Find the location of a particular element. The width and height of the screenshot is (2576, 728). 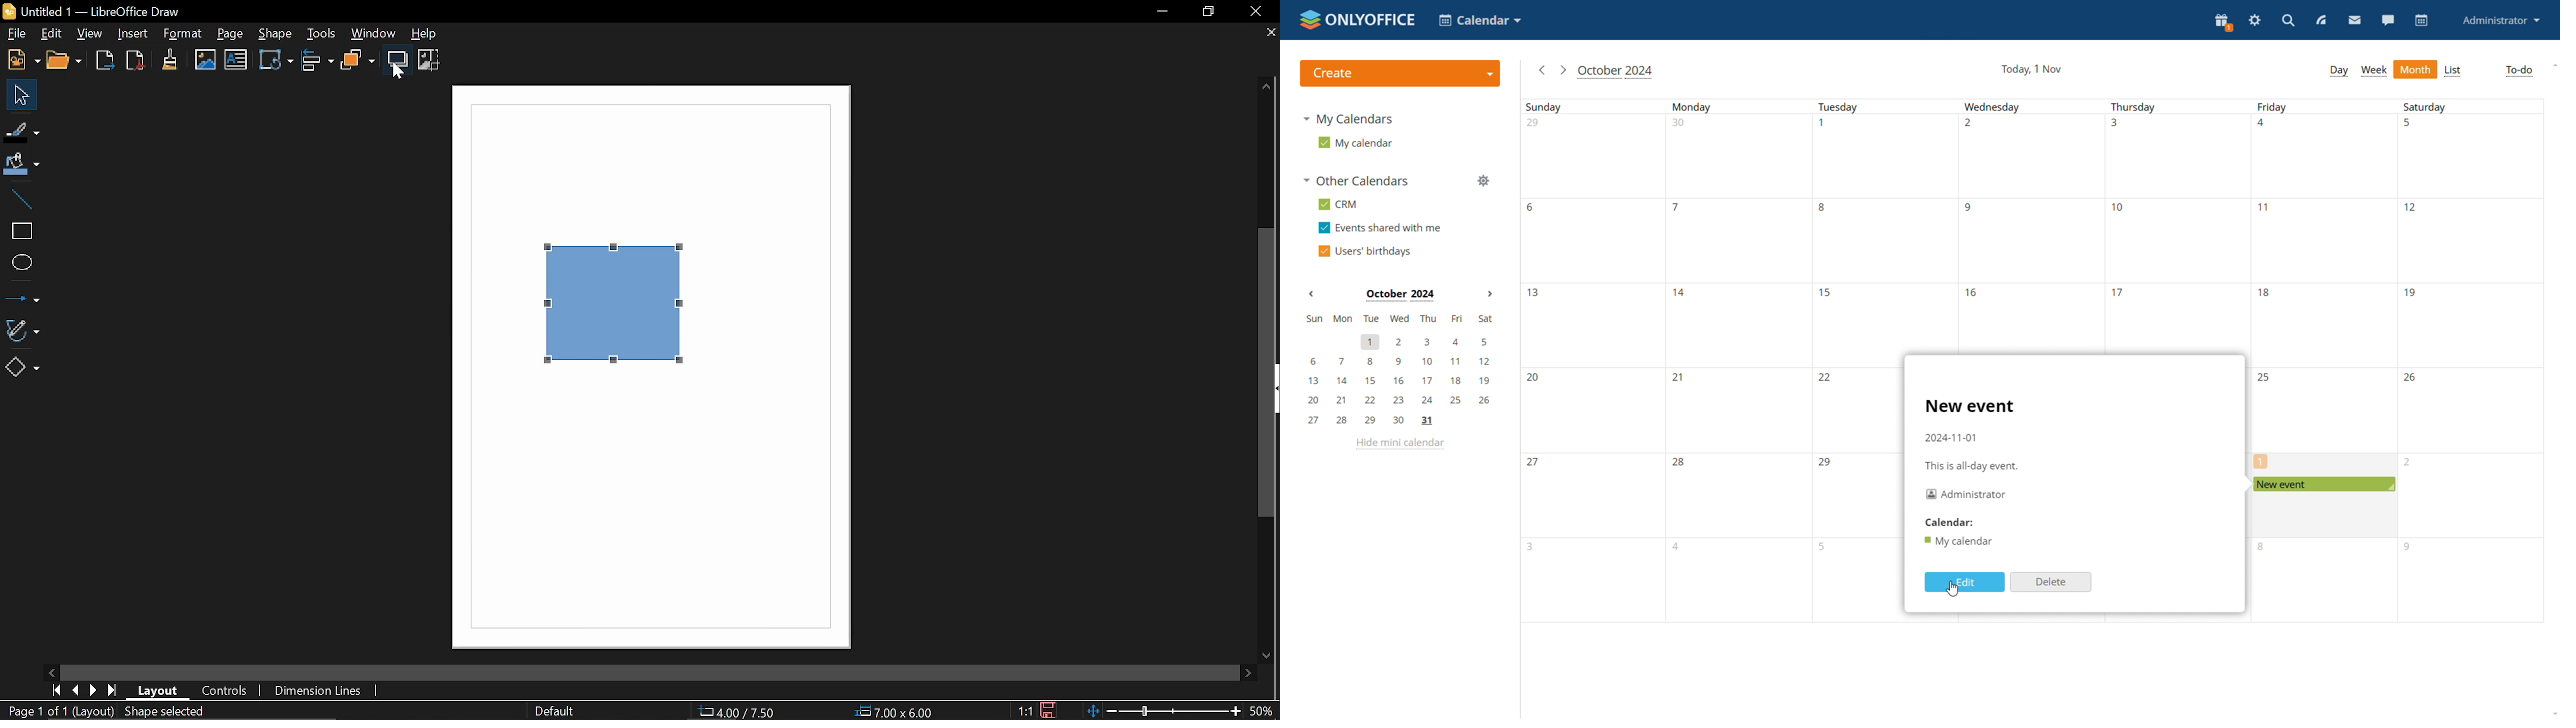

shape slelected is located at coordinates (167, 713).